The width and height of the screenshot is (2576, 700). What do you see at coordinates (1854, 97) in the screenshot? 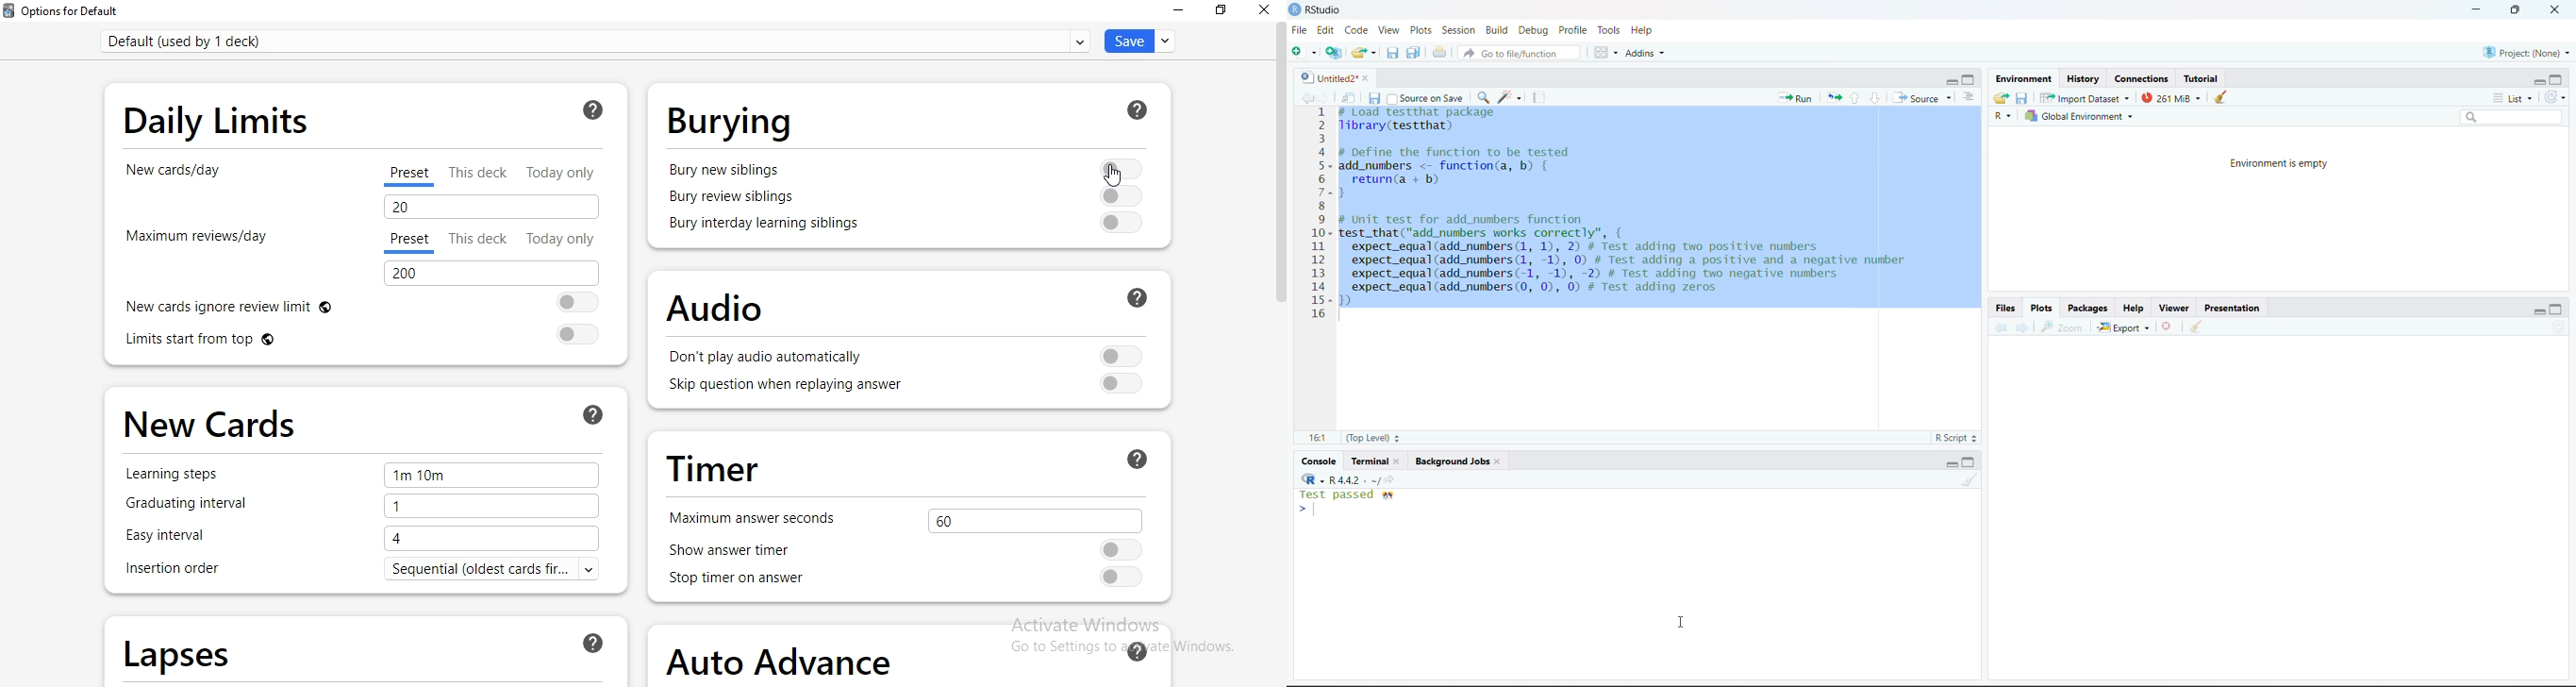
I see `Go to previous section` at bounding box center [1854, 97].